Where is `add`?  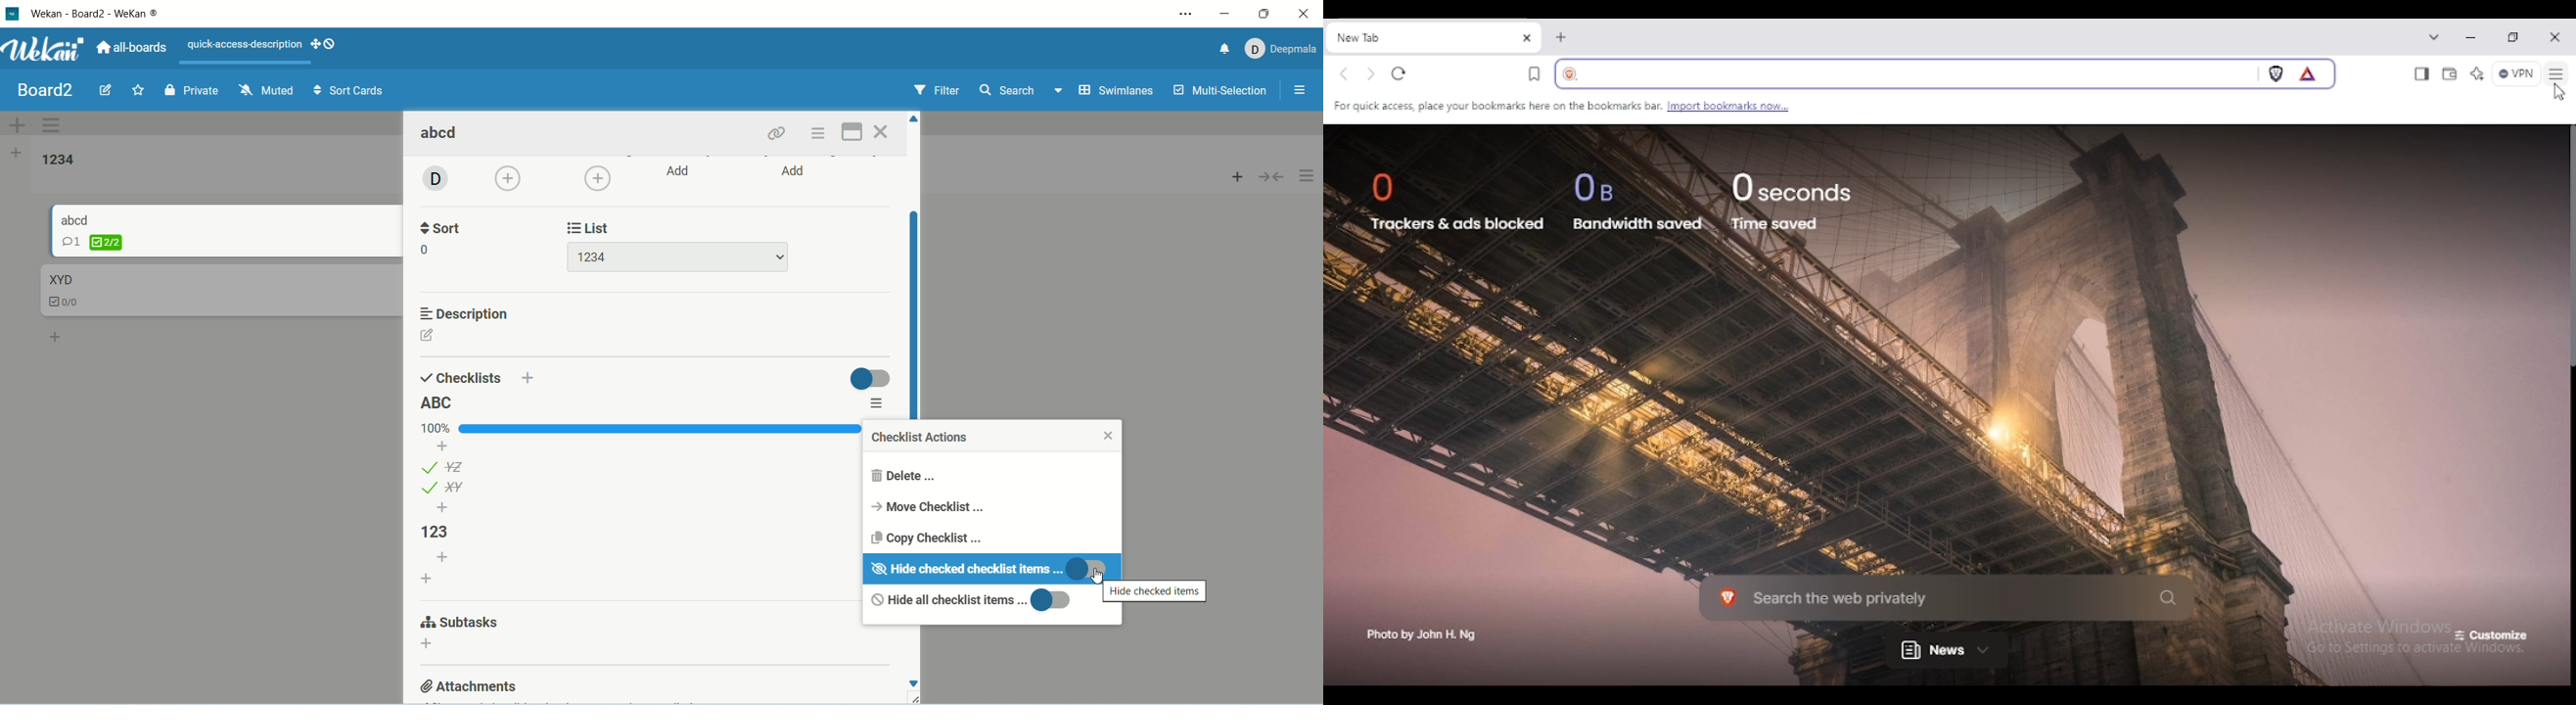
add is located at coordinates (529, 377).